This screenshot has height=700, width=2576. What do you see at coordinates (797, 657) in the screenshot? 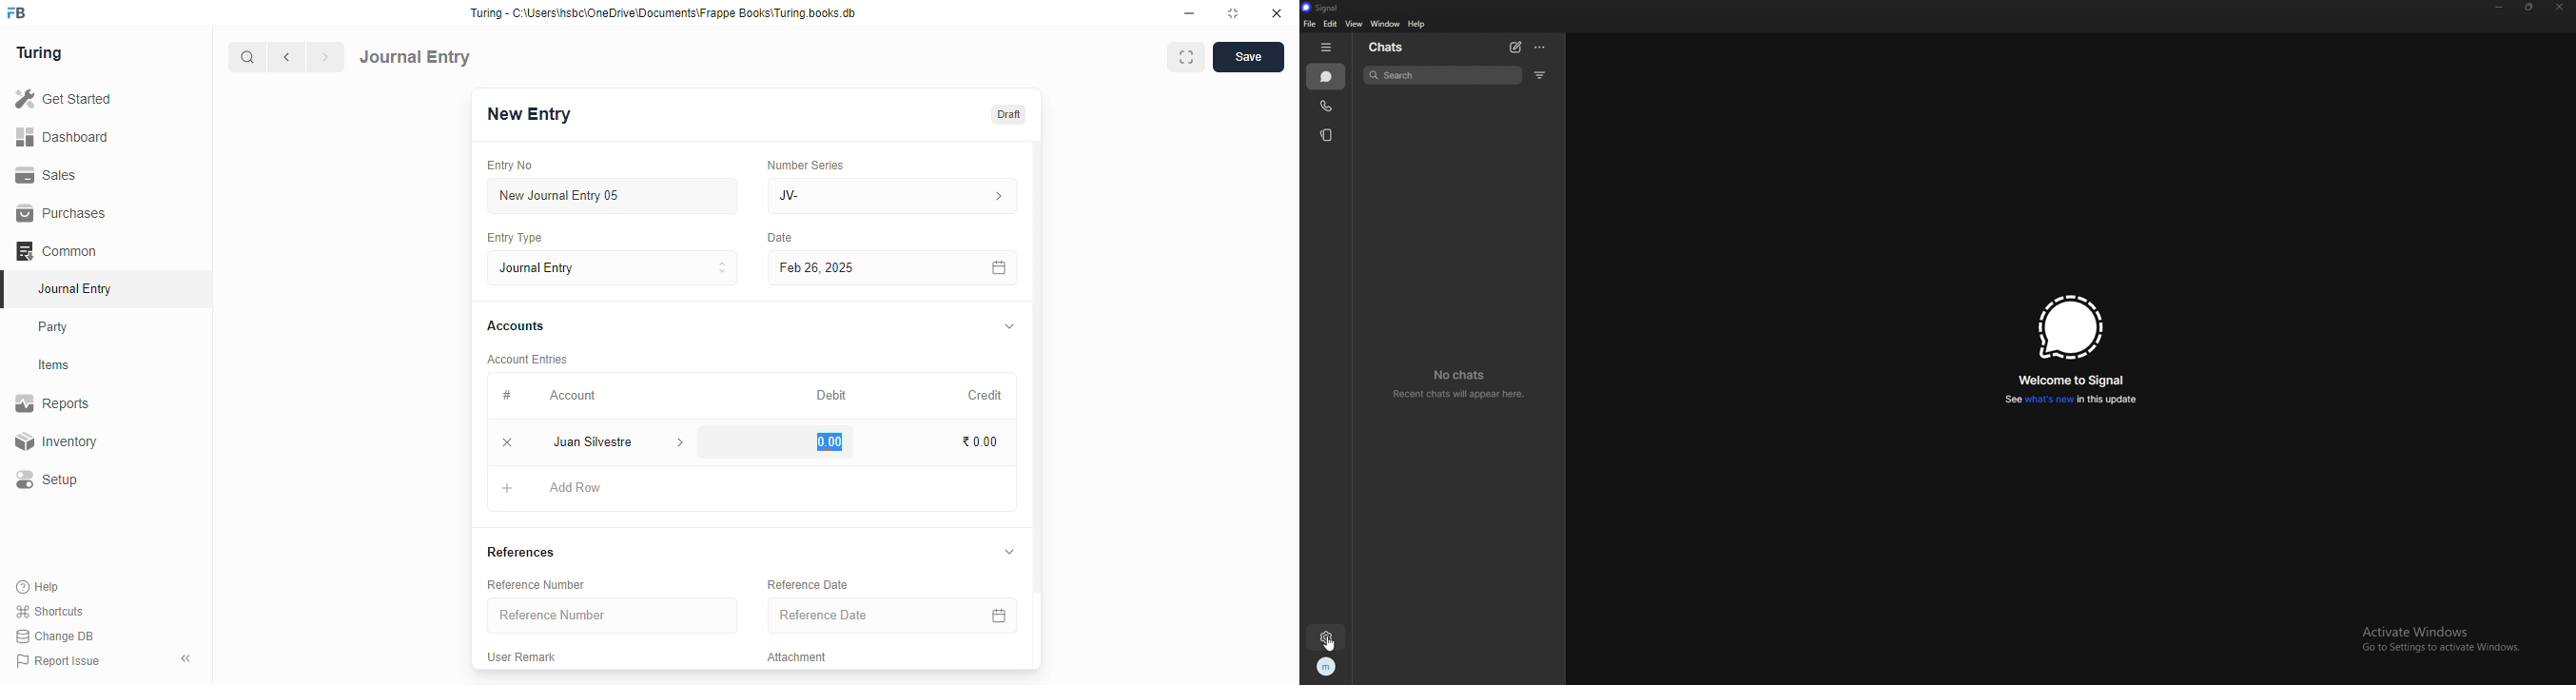
I see `attachment` at bounding box center [797, 657].